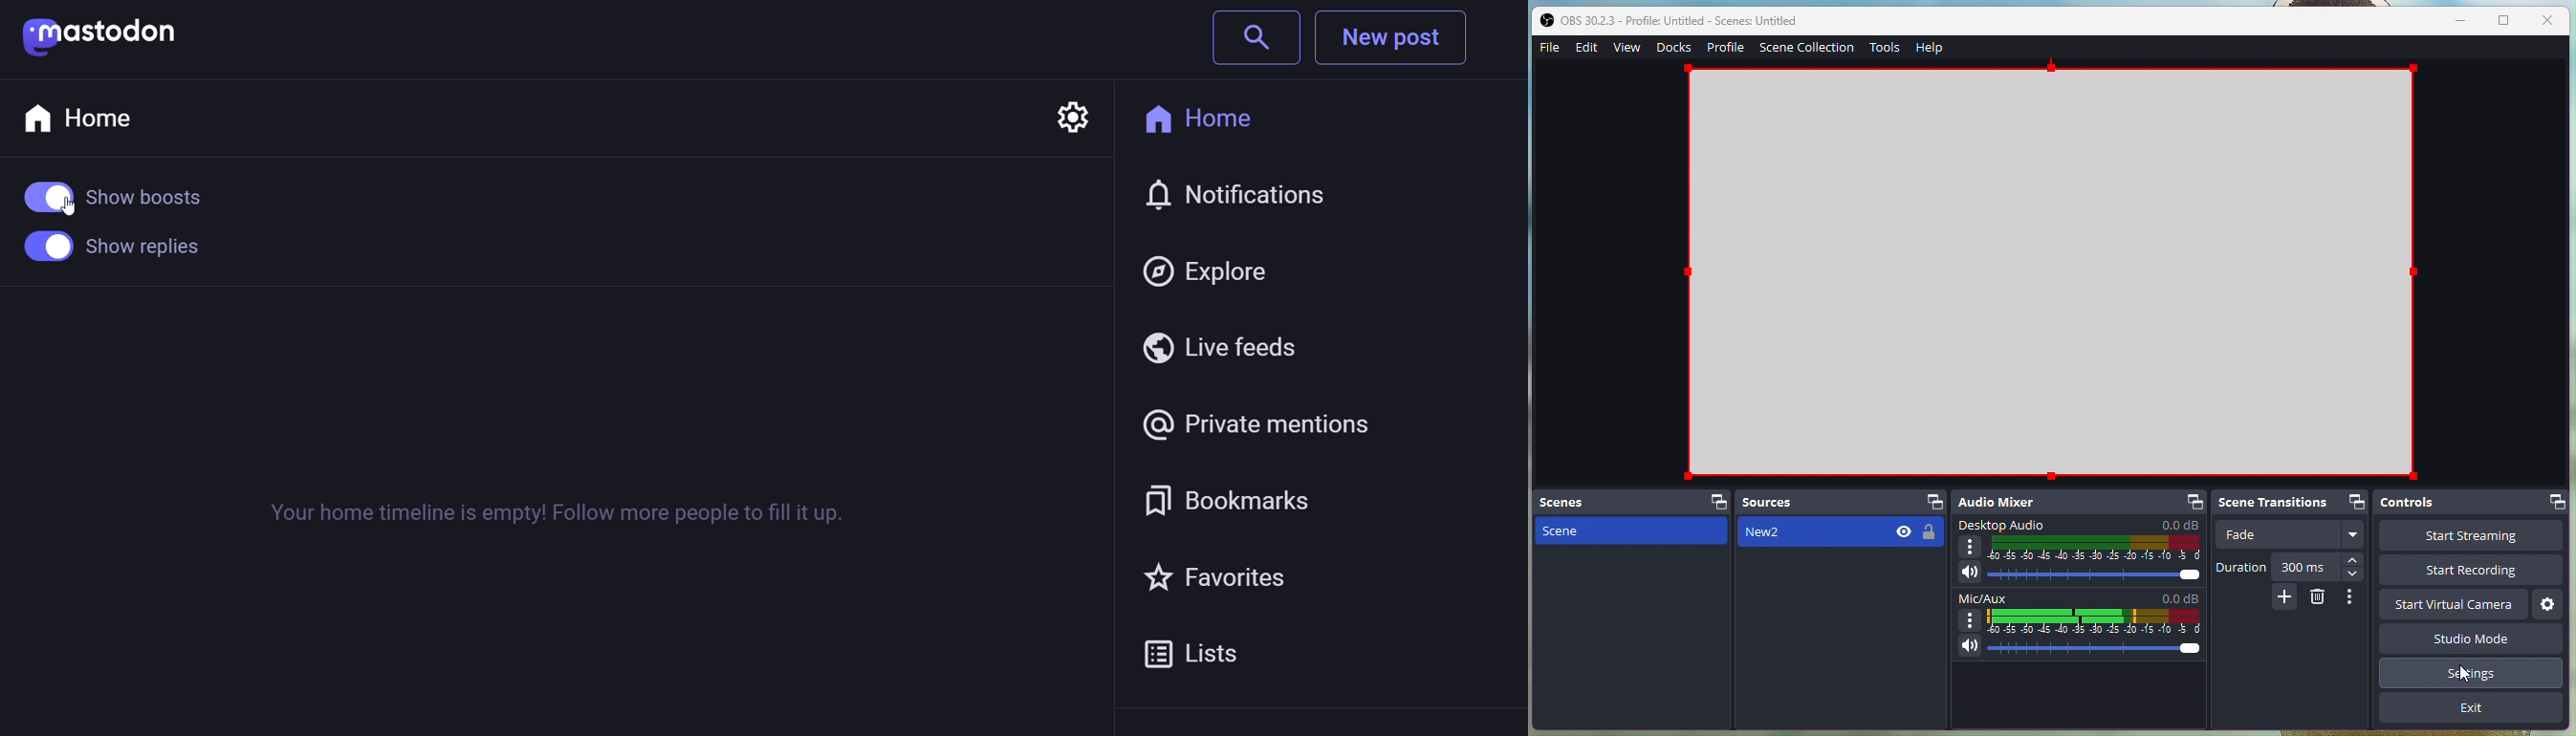 The height and width of the screenshot is (756, 2576). I want to click on scenes, so click(1629, 533).